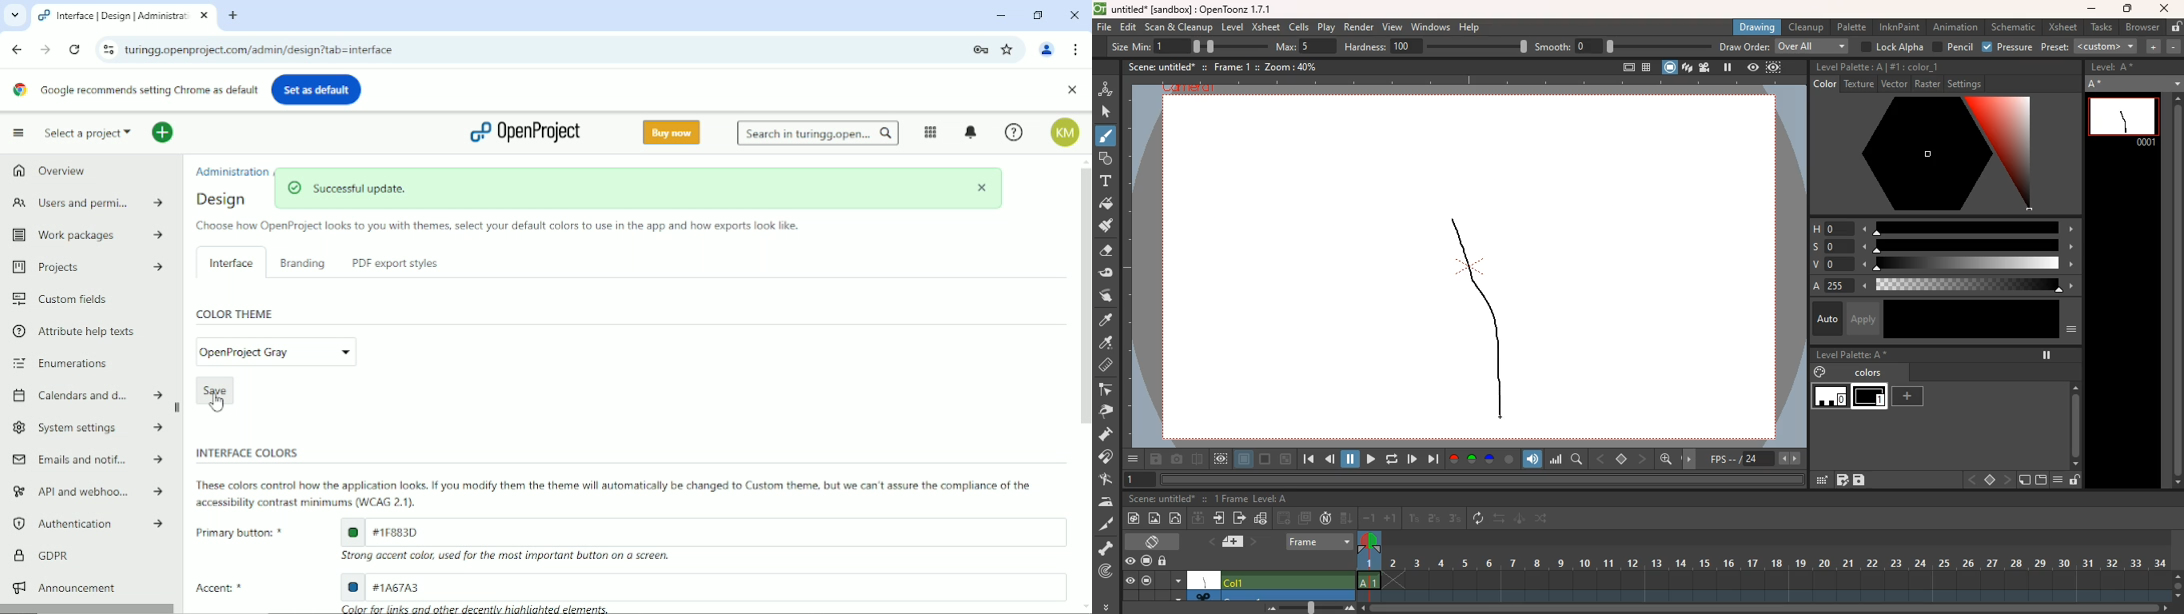 The width and height of the screenshot is (2184, 616). I want to click on Close, so click(1074, 13).